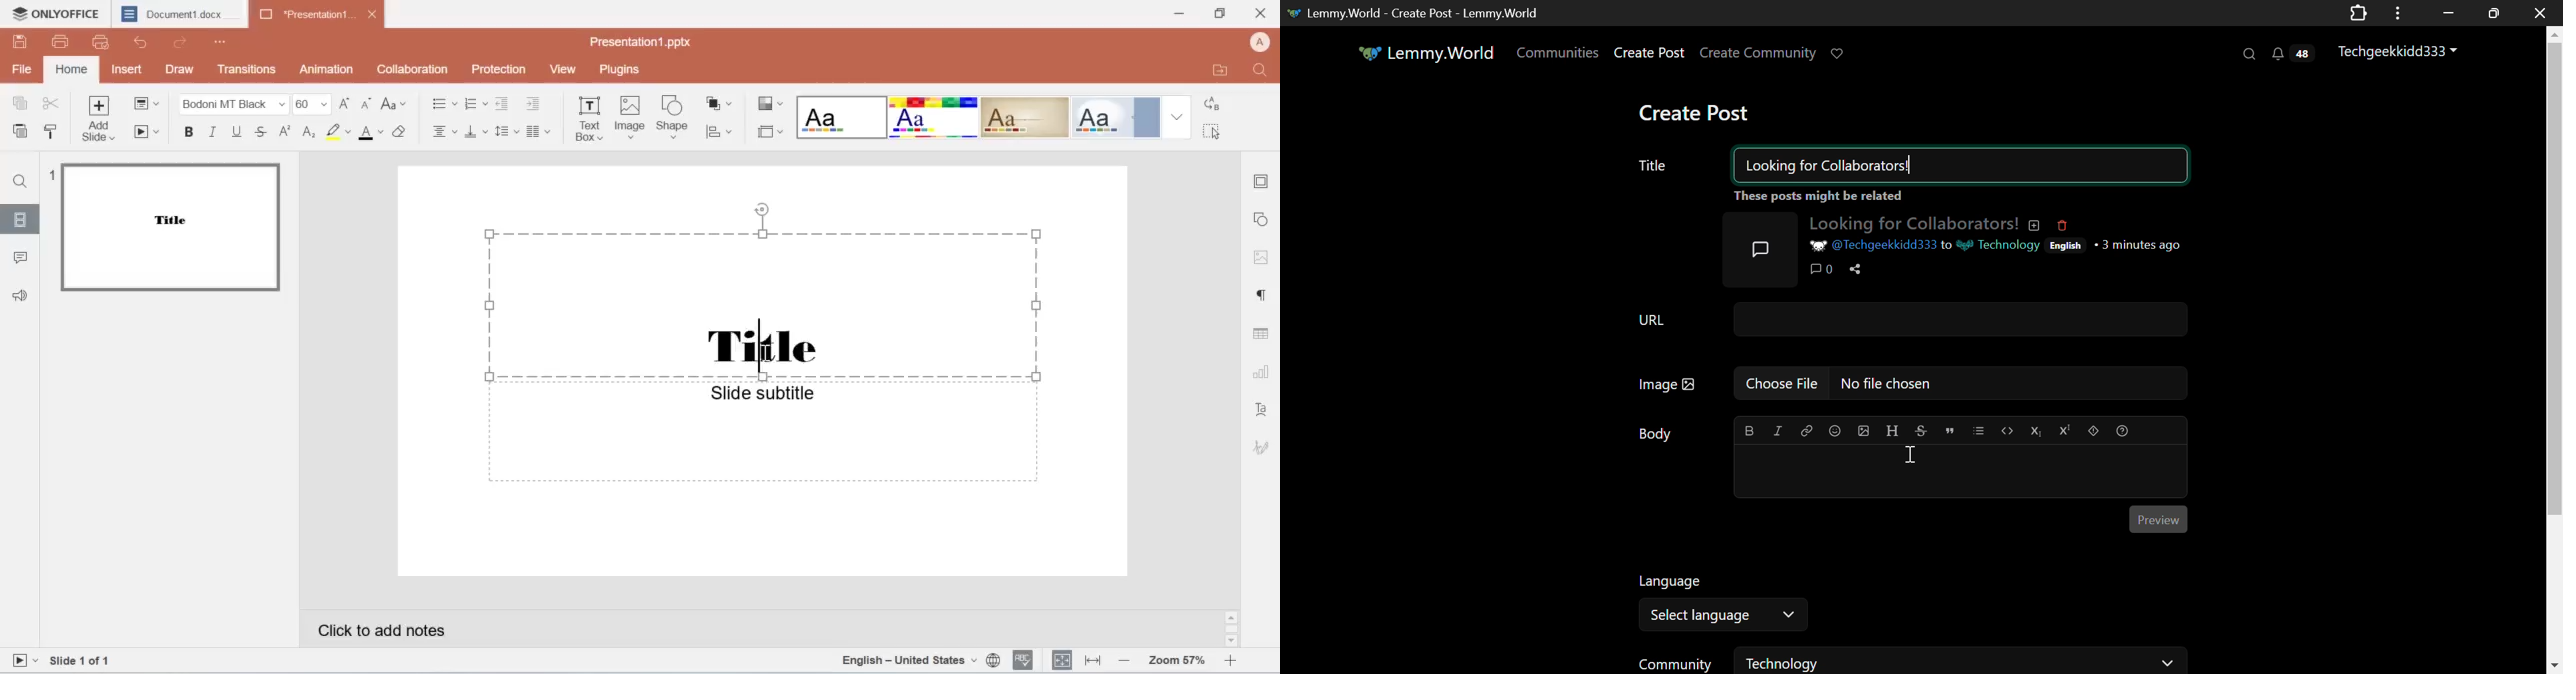  Describe the element at coordinates (1210, 105) in the screenshot. I see `a to b` at that location.